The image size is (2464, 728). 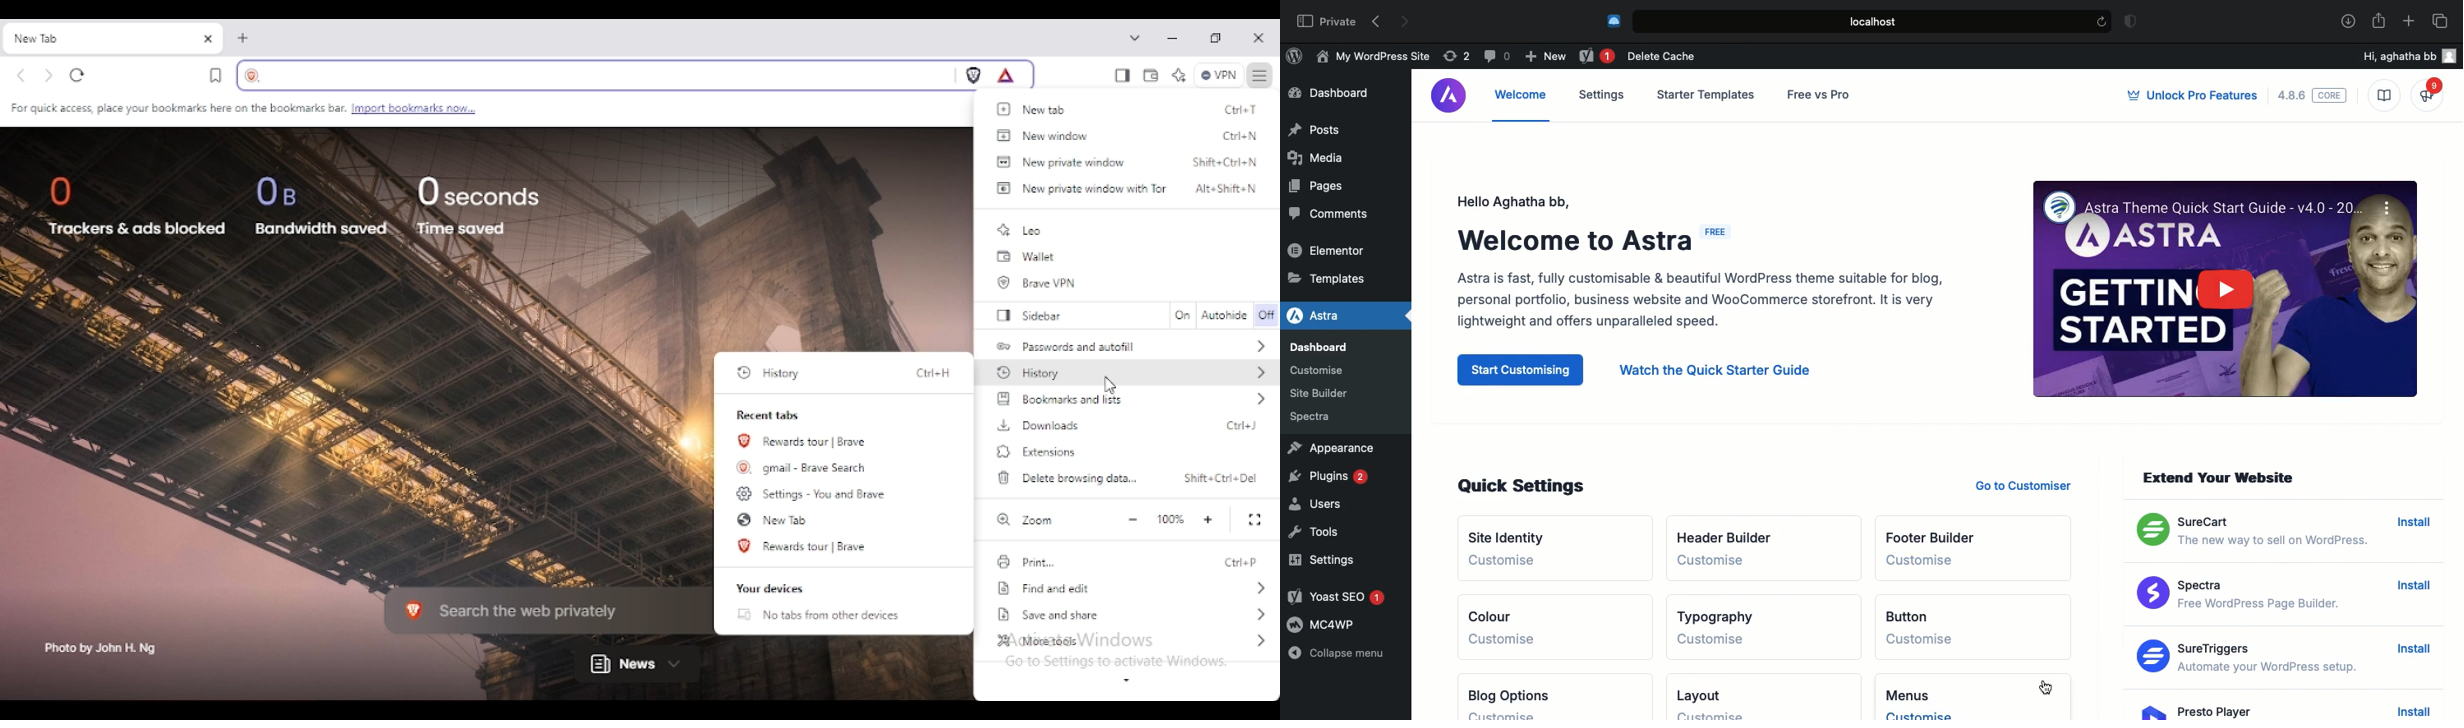 I want to click on find and edit, so click(x=1134, y=589).